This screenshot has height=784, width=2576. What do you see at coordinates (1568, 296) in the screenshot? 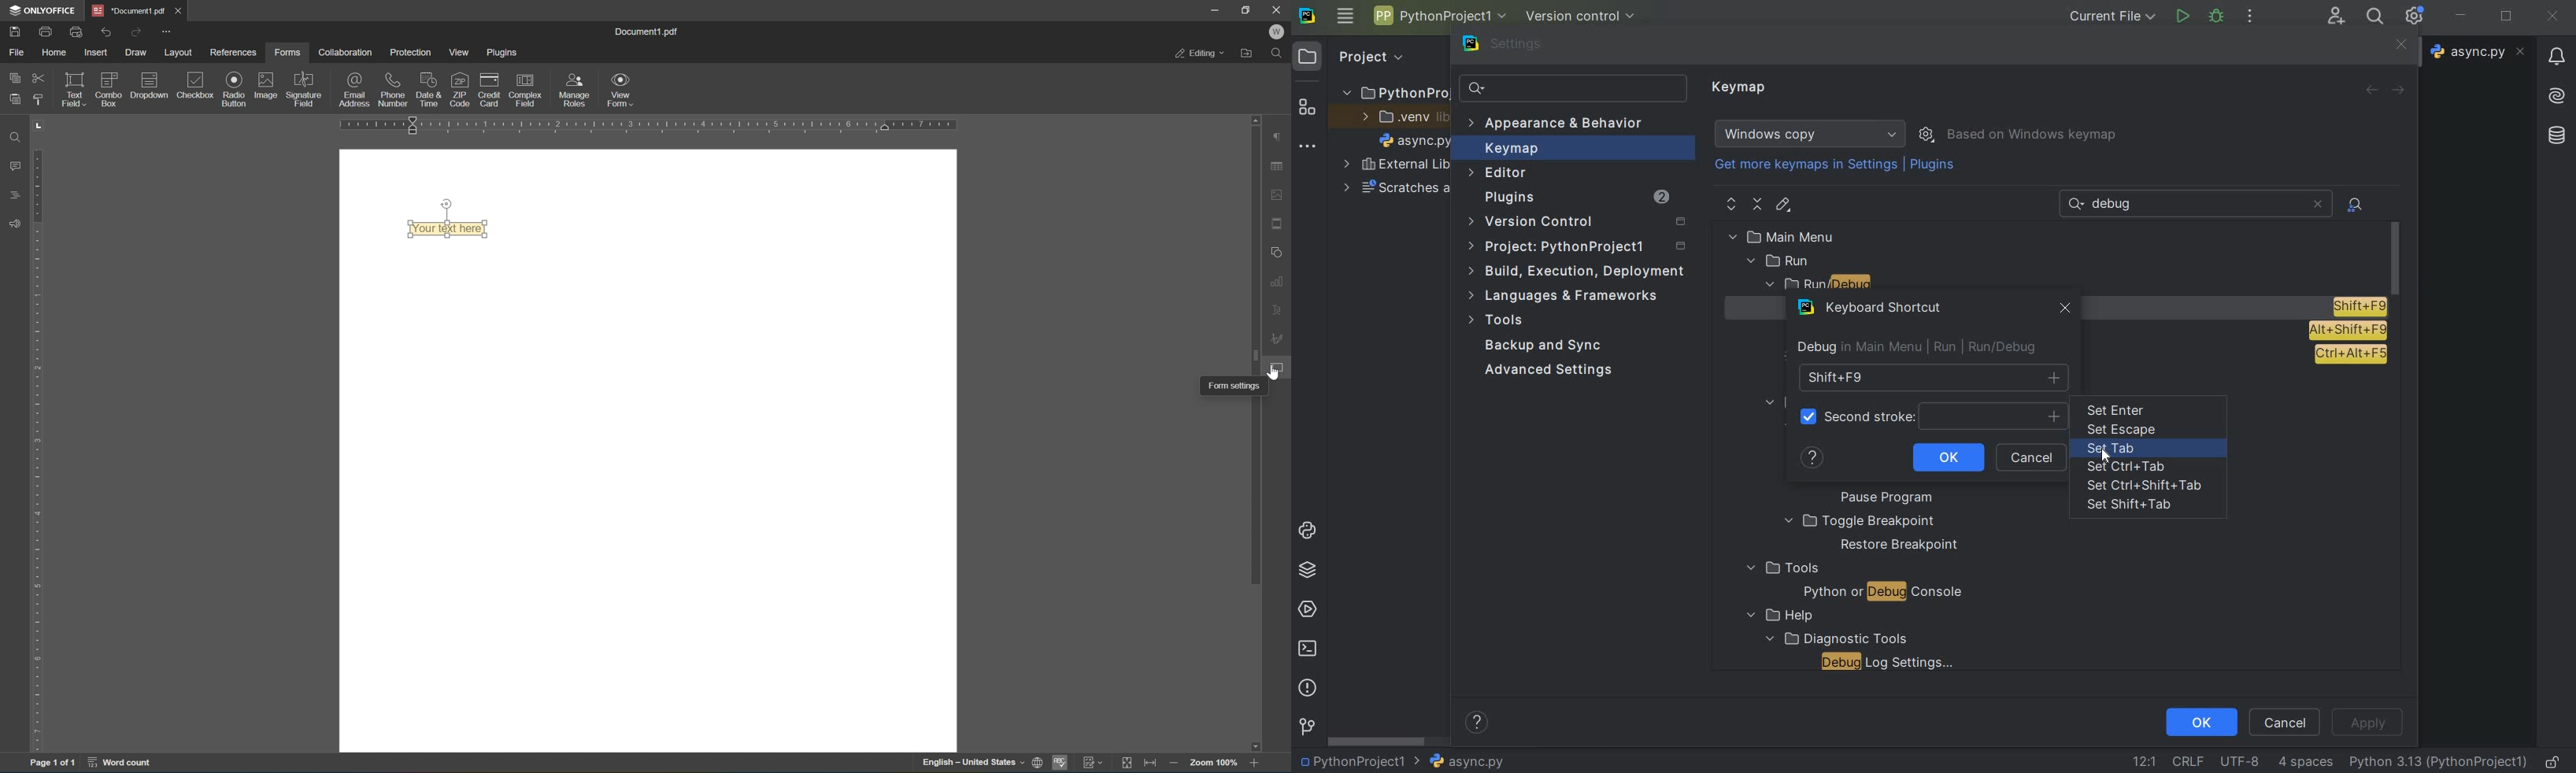
I see `Languages and Frameworks` at bounding box center [1568, 296].